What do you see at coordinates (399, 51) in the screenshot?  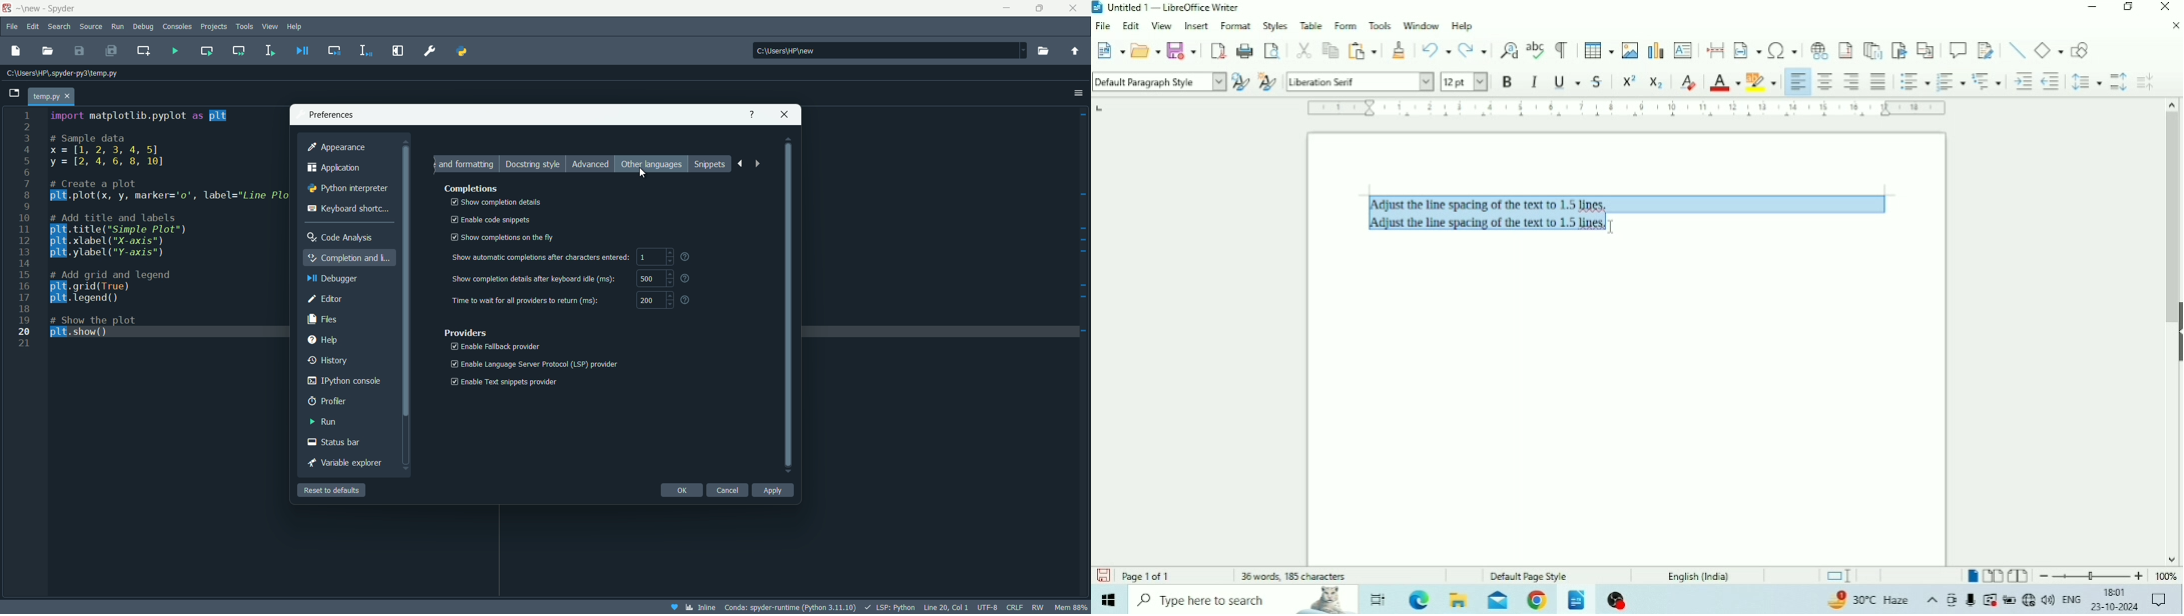 I see `maximize current pane` at bounding box center [399, 51].